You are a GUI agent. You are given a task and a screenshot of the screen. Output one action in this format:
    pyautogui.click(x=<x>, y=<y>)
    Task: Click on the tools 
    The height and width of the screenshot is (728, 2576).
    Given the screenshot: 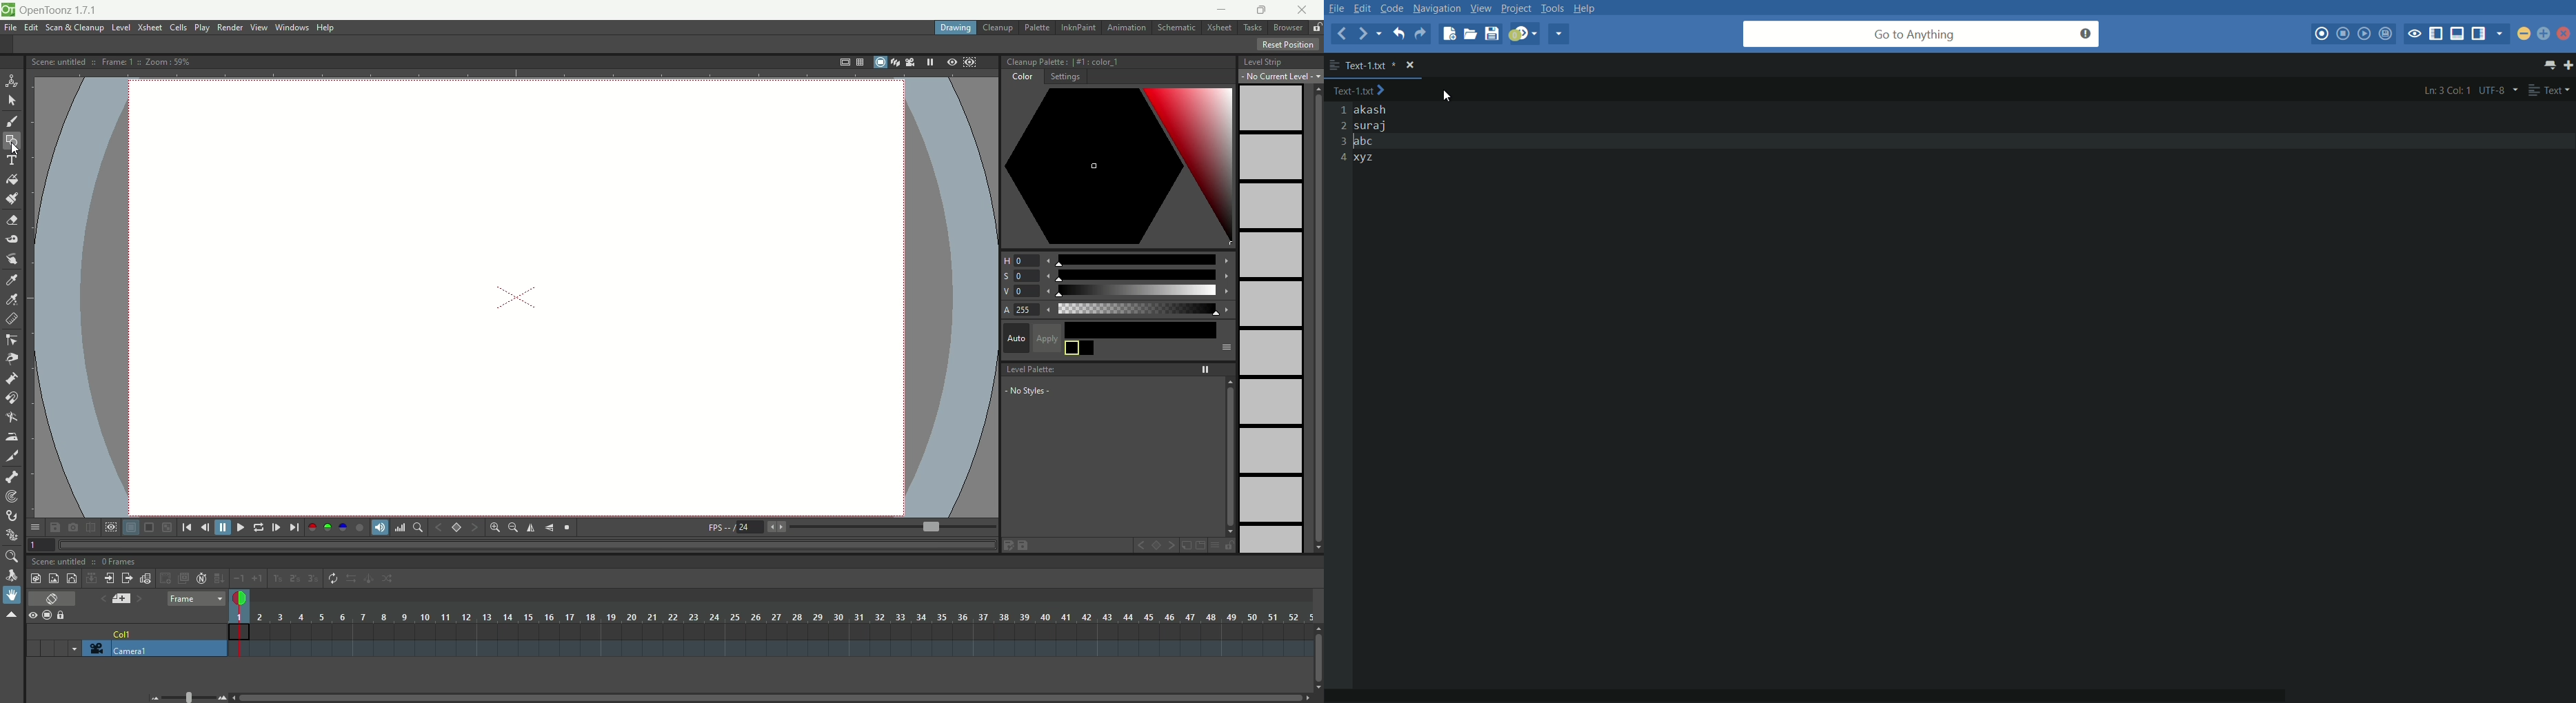 What is the action you would take?
    pyautogui.click(x=1554, y=8)
    